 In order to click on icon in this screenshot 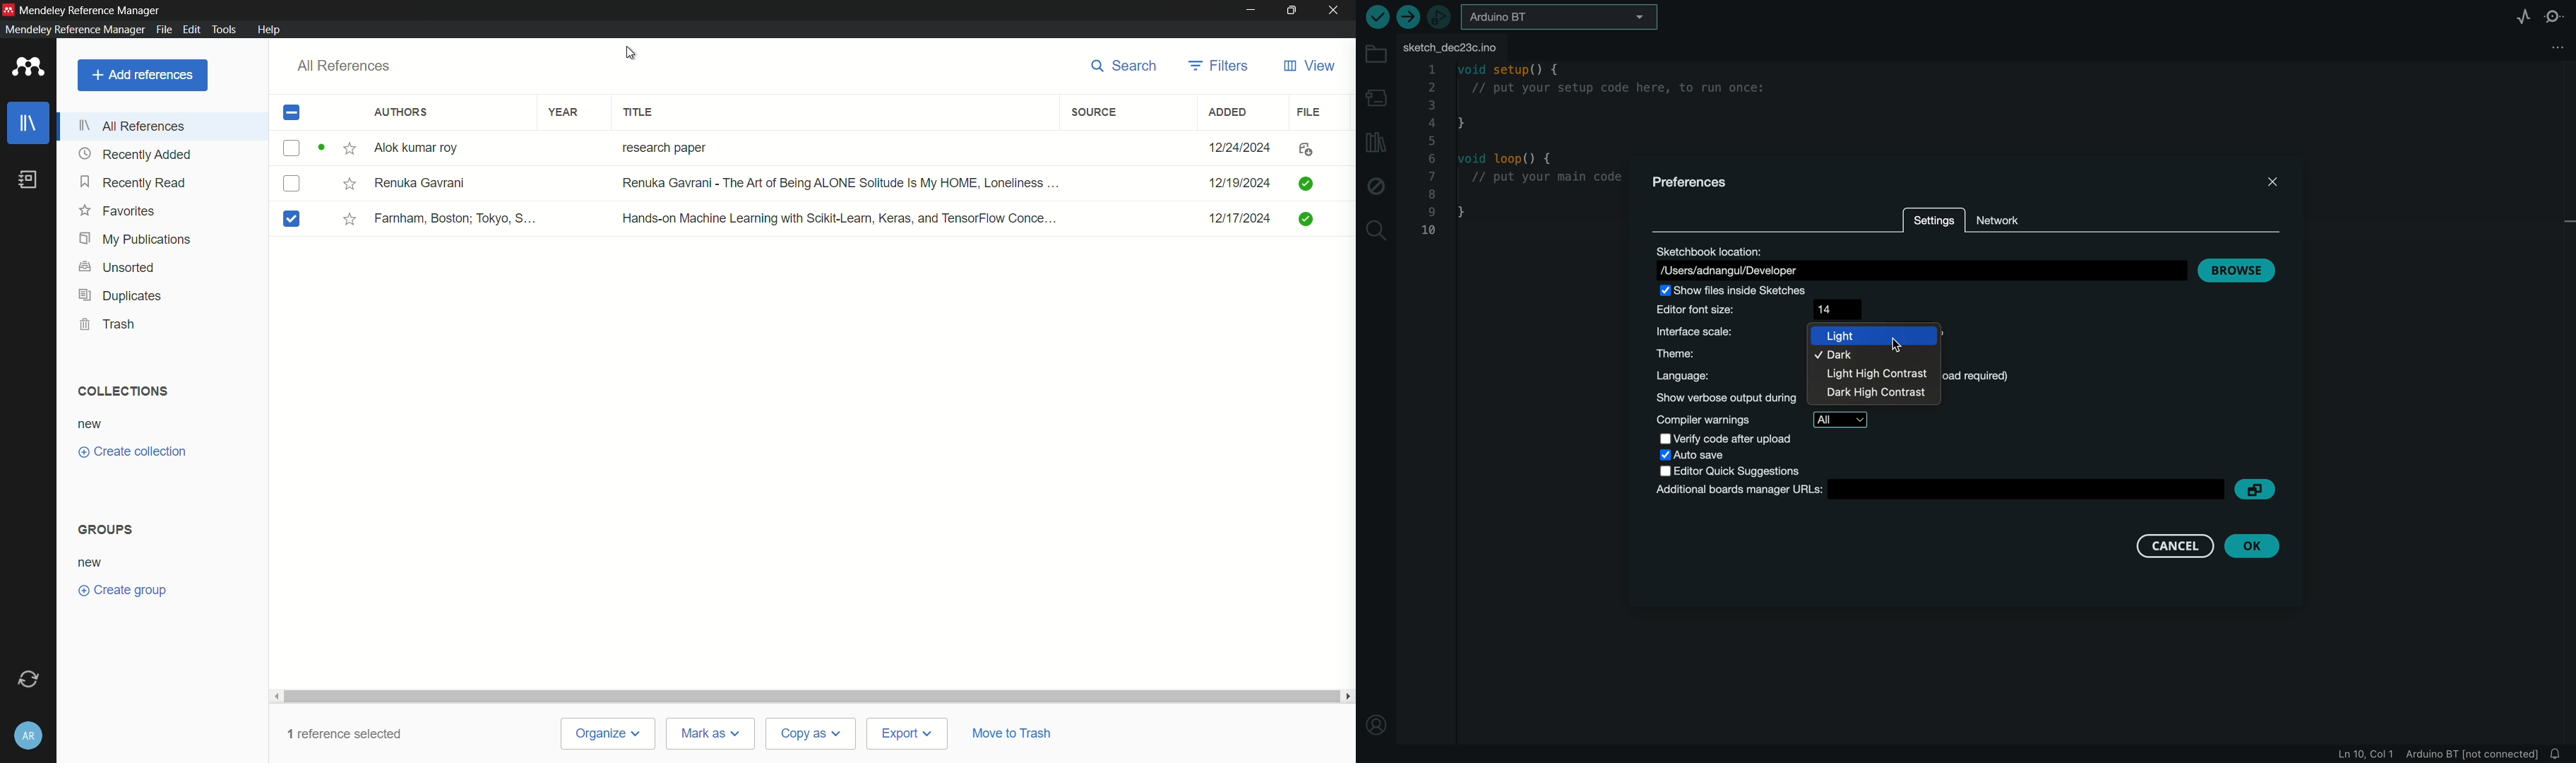, I will do `click(1305, 184)`.